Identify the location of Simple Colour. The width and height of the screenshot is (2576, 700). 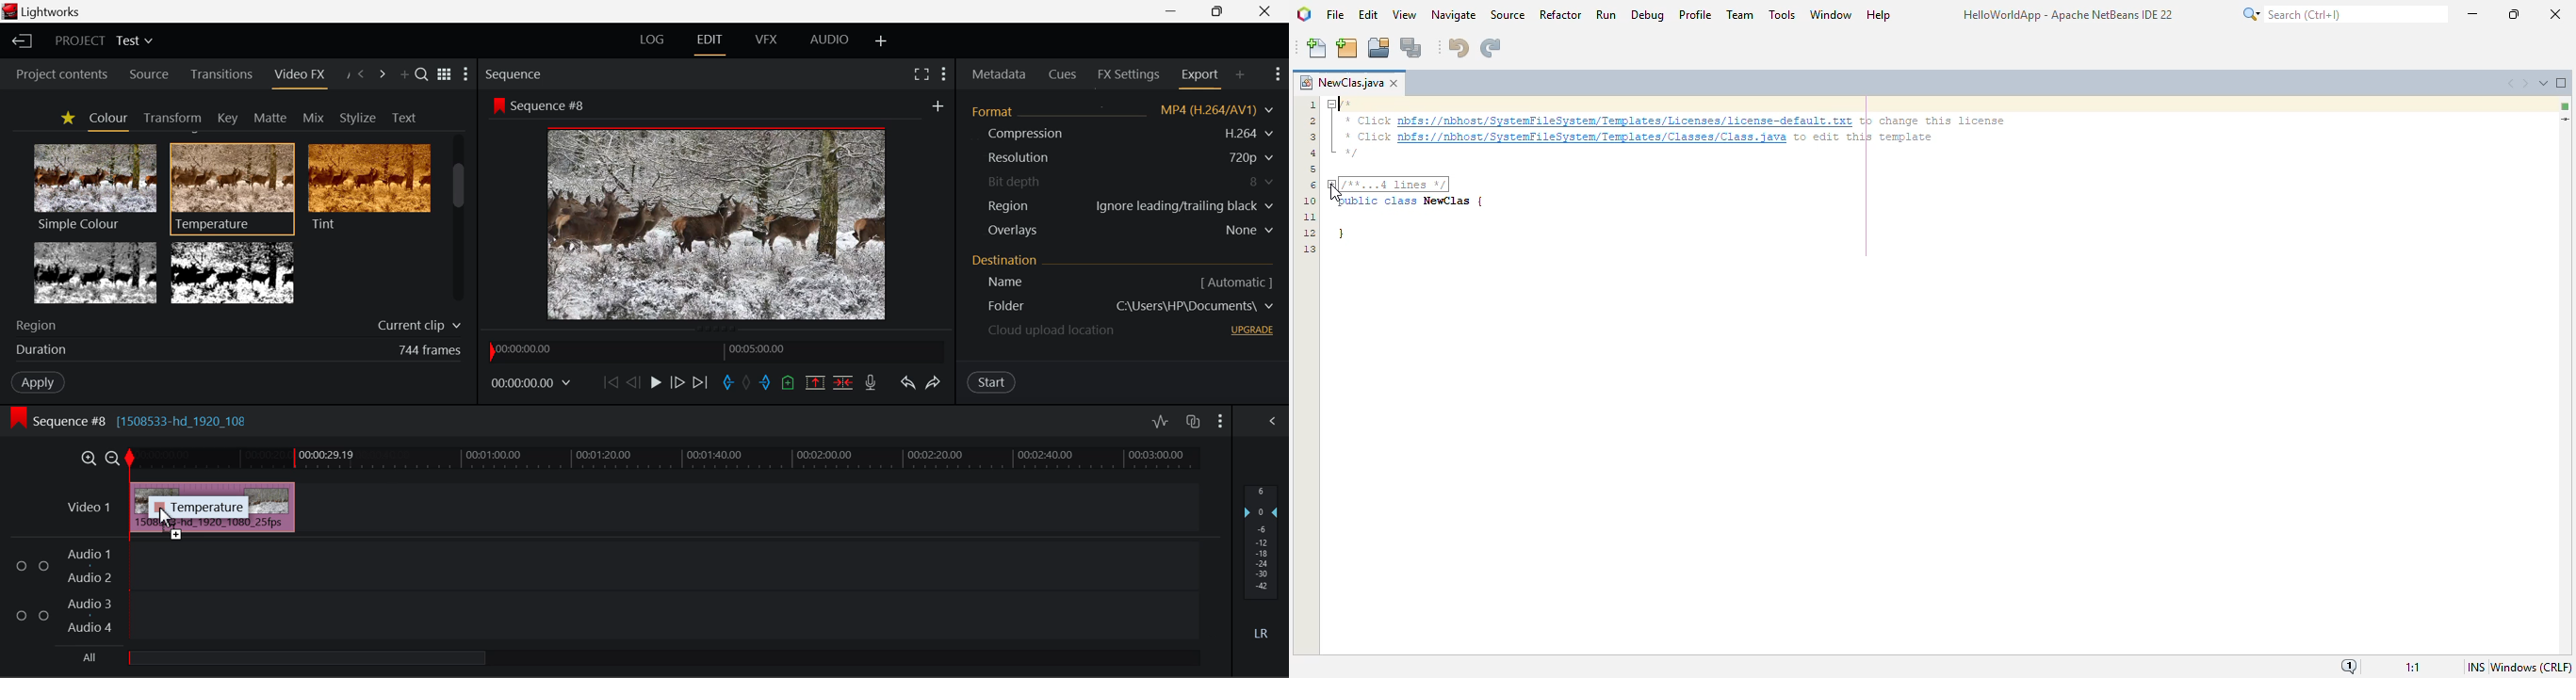
(94, 187).